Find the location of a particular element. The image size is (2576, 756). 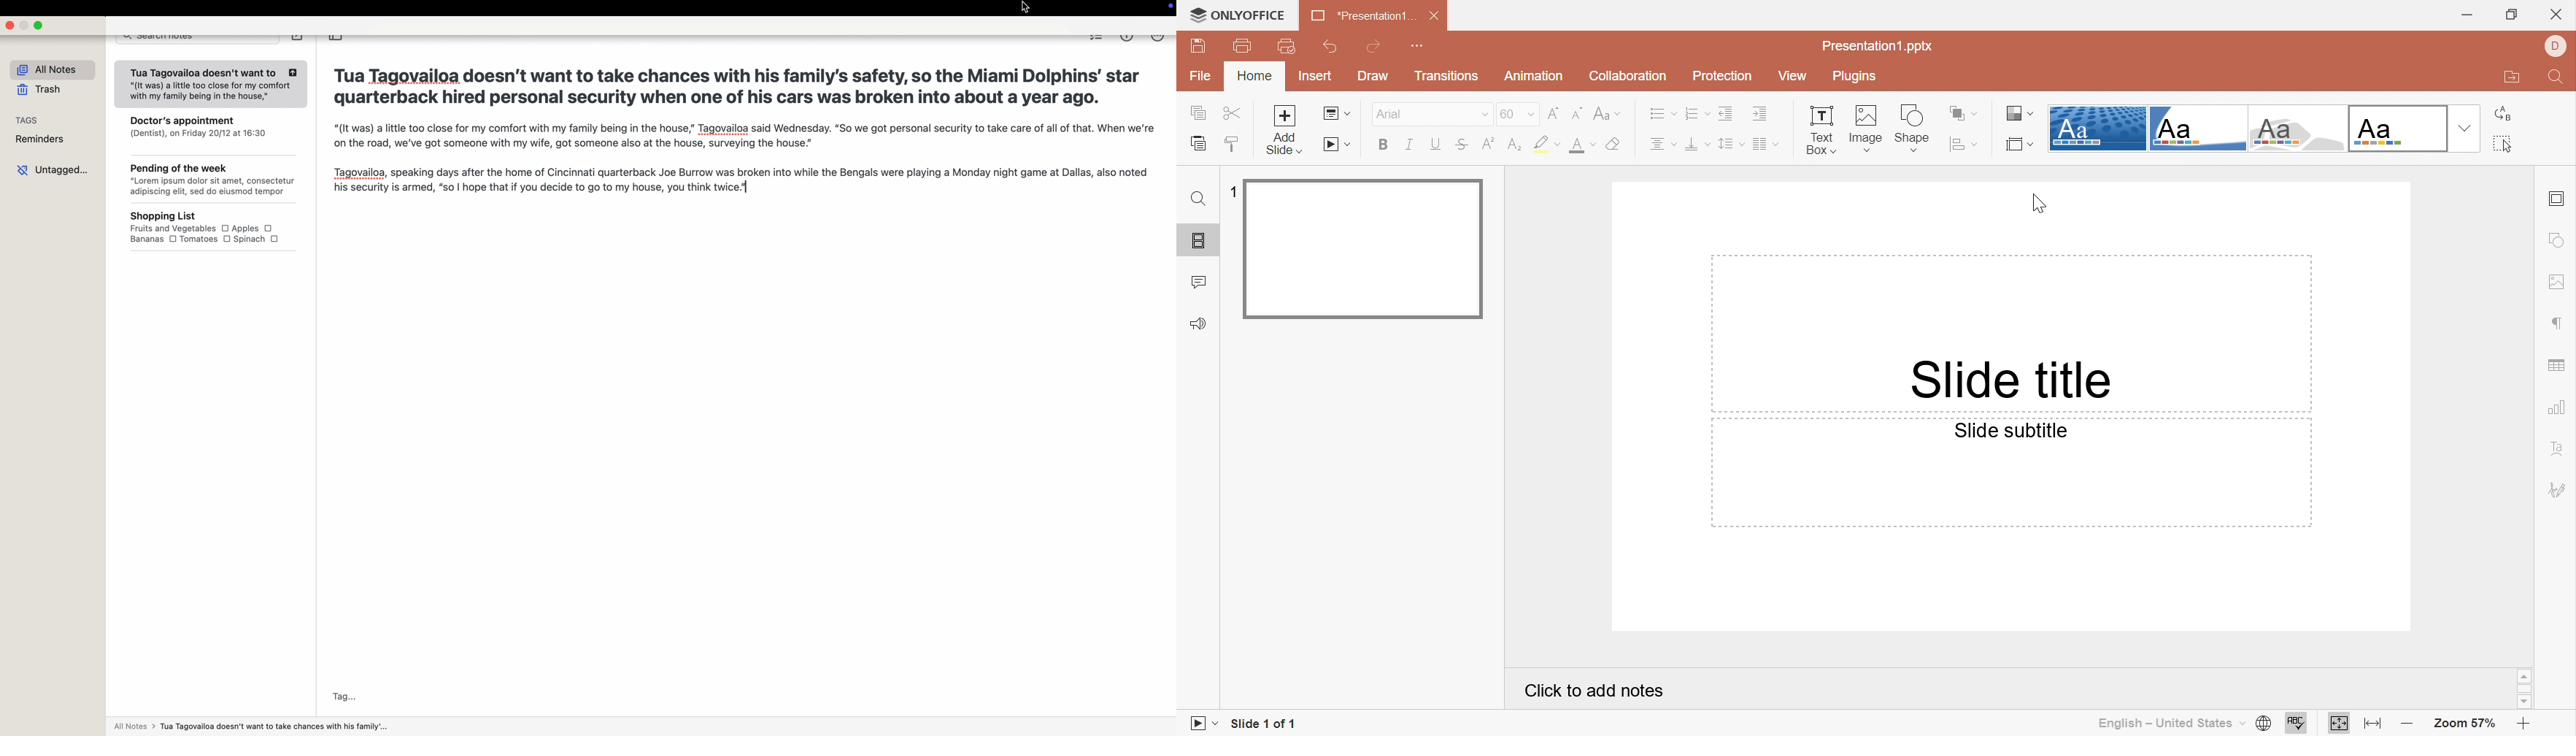

Increment font size is located at coordinates (1555, 113).